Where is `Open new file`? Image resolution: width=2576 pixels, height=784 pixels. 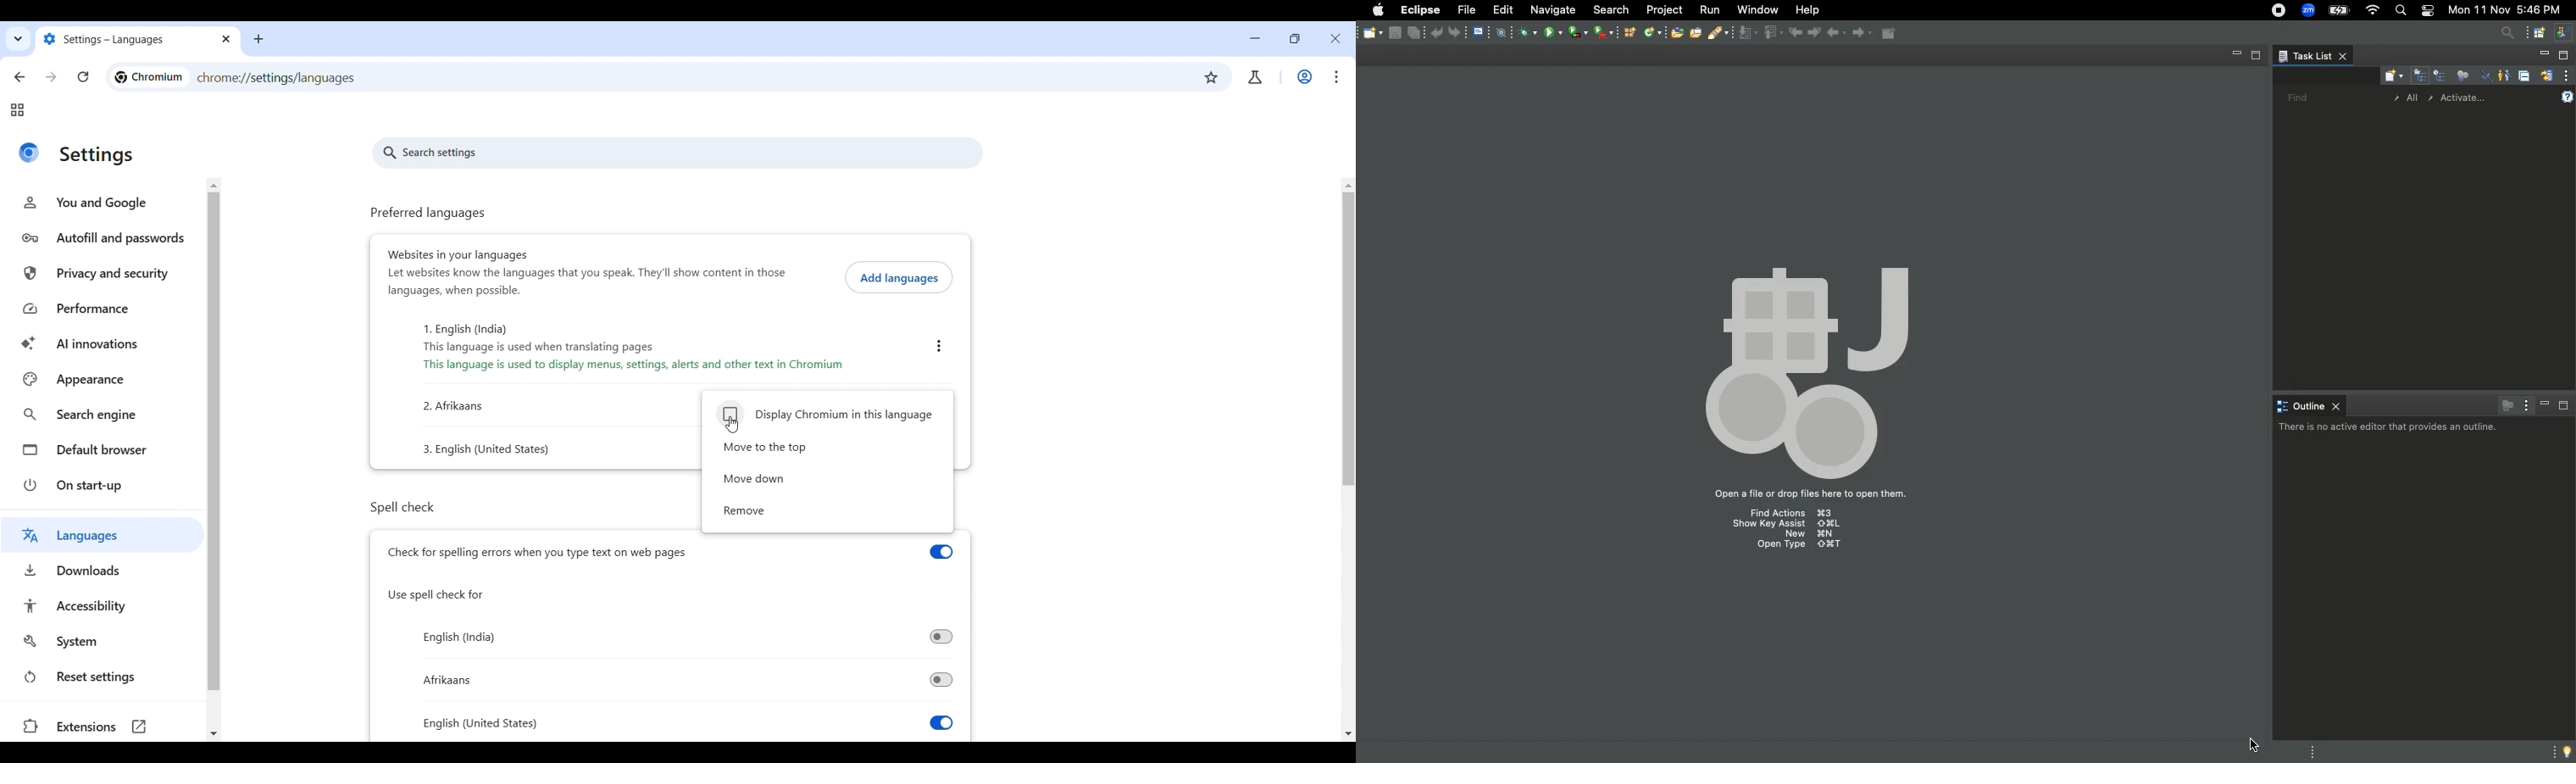
Open new file is located at coordinates (1674, 33).